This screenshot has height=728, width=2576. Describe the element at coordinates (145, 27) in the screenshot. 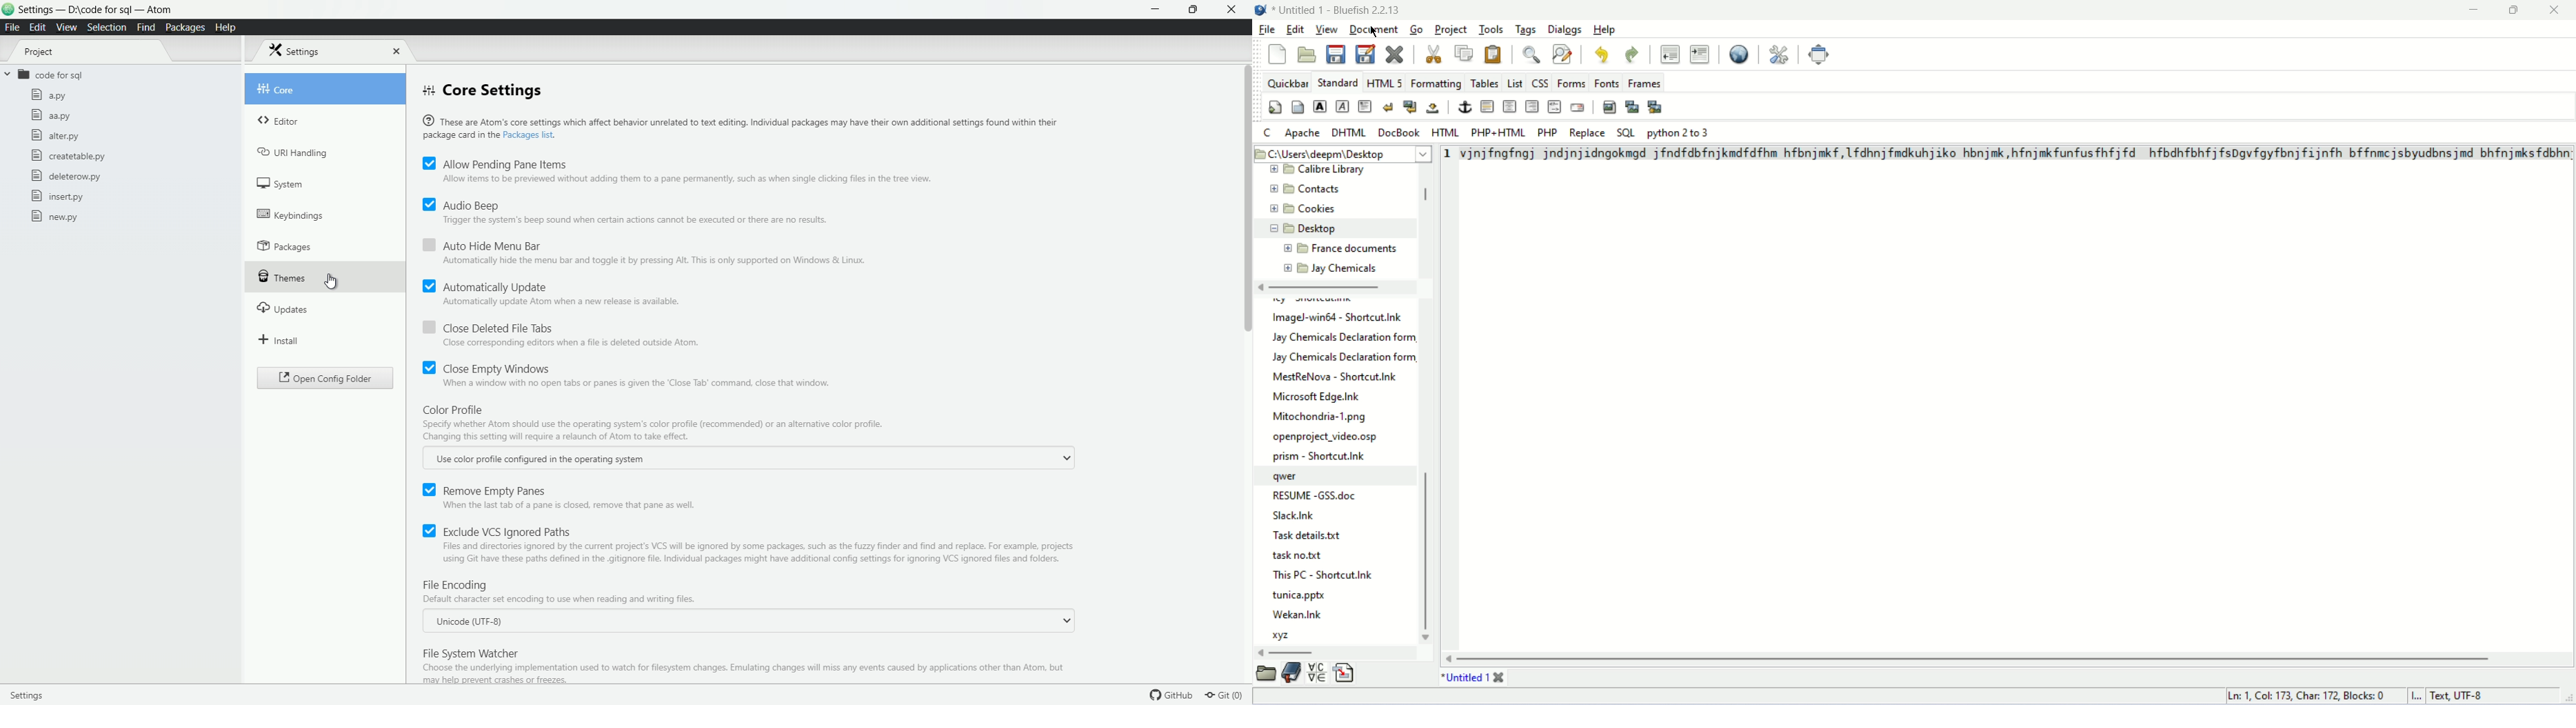

I see `find menu` at that location.